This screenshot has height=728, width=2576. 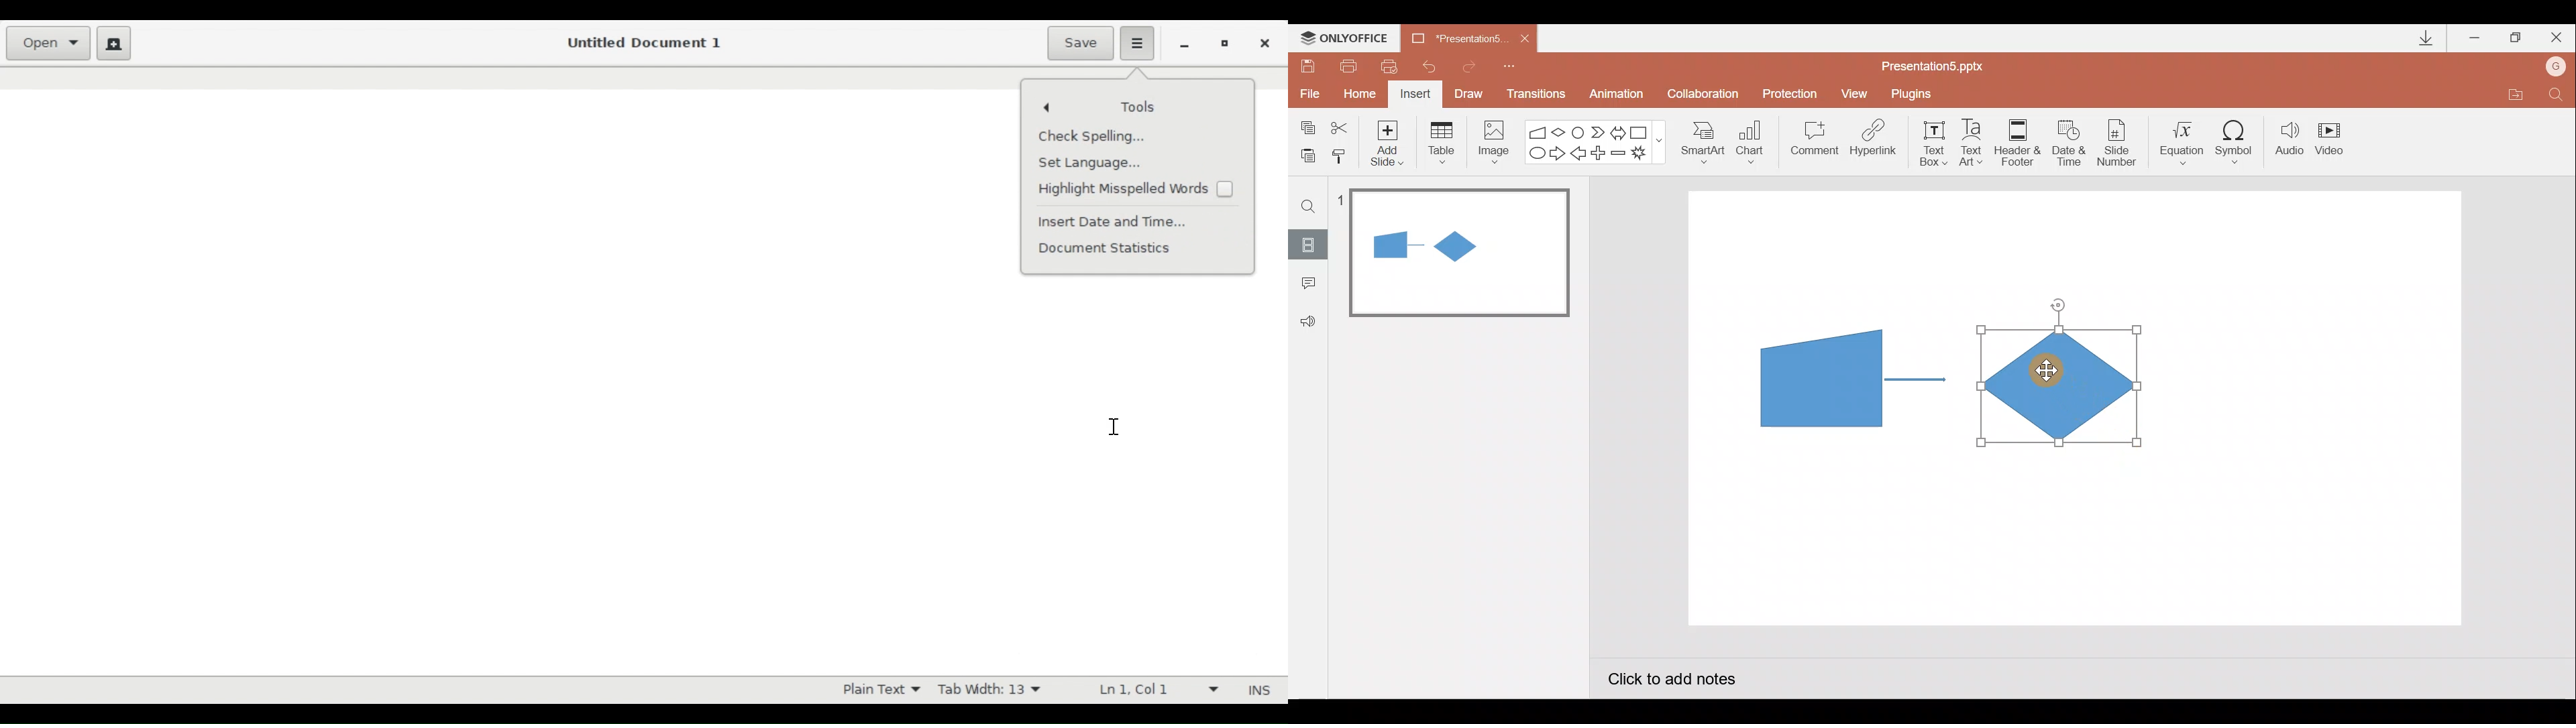 I want to click on Date & time, so click(x=2068, y=139).